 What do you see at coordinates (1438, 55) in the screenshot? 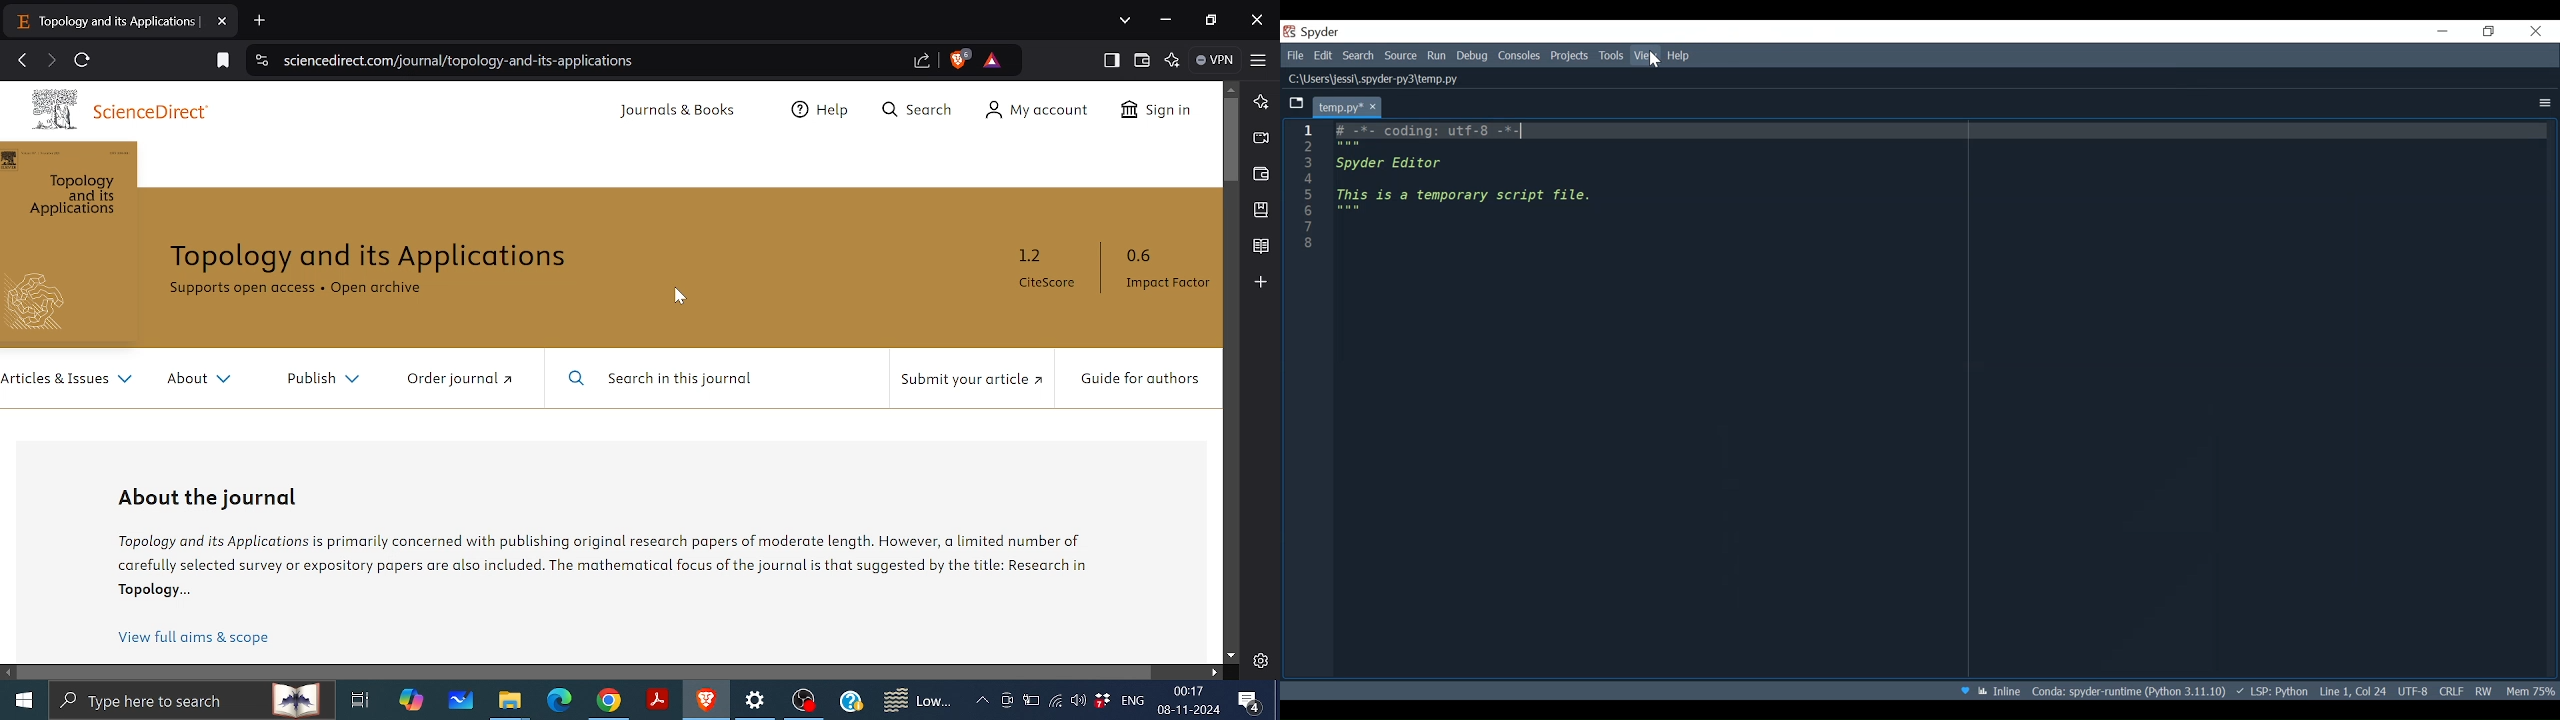
I see `Run` at bounding box center [1438, 55].